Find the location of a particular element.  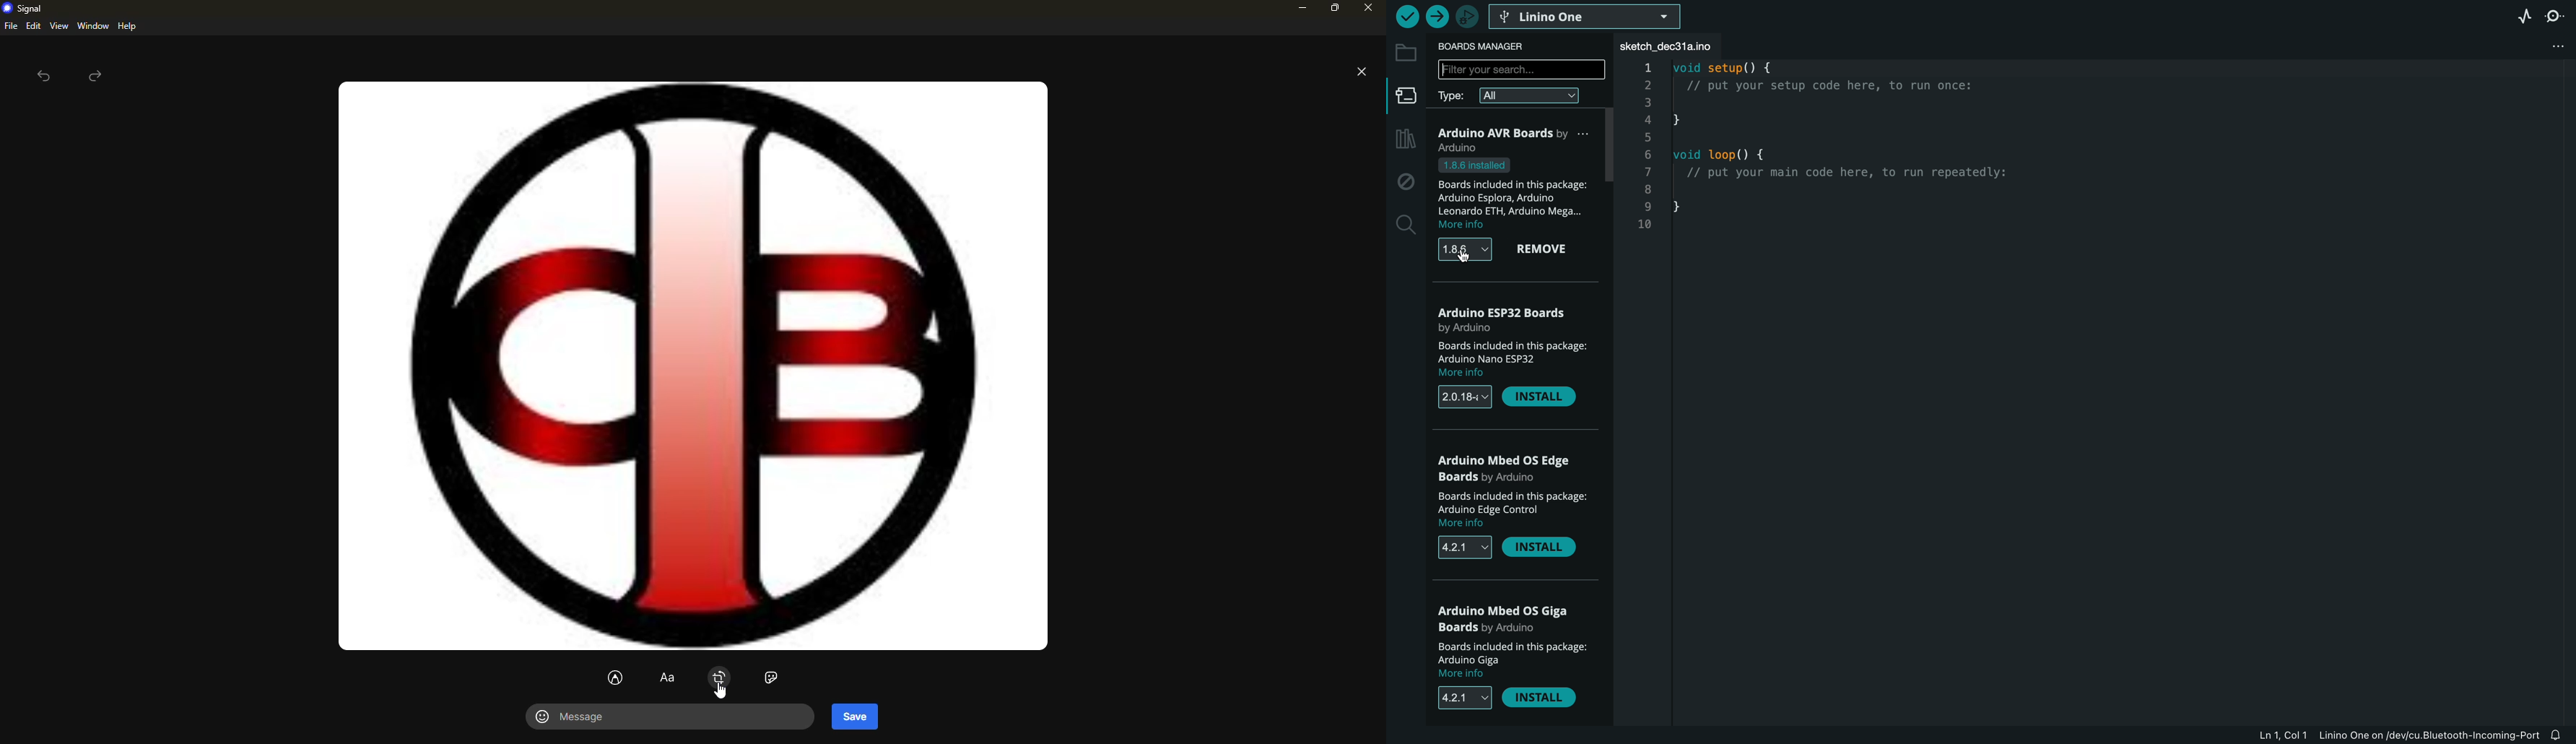

2 is located at coordinates (1646, 86).